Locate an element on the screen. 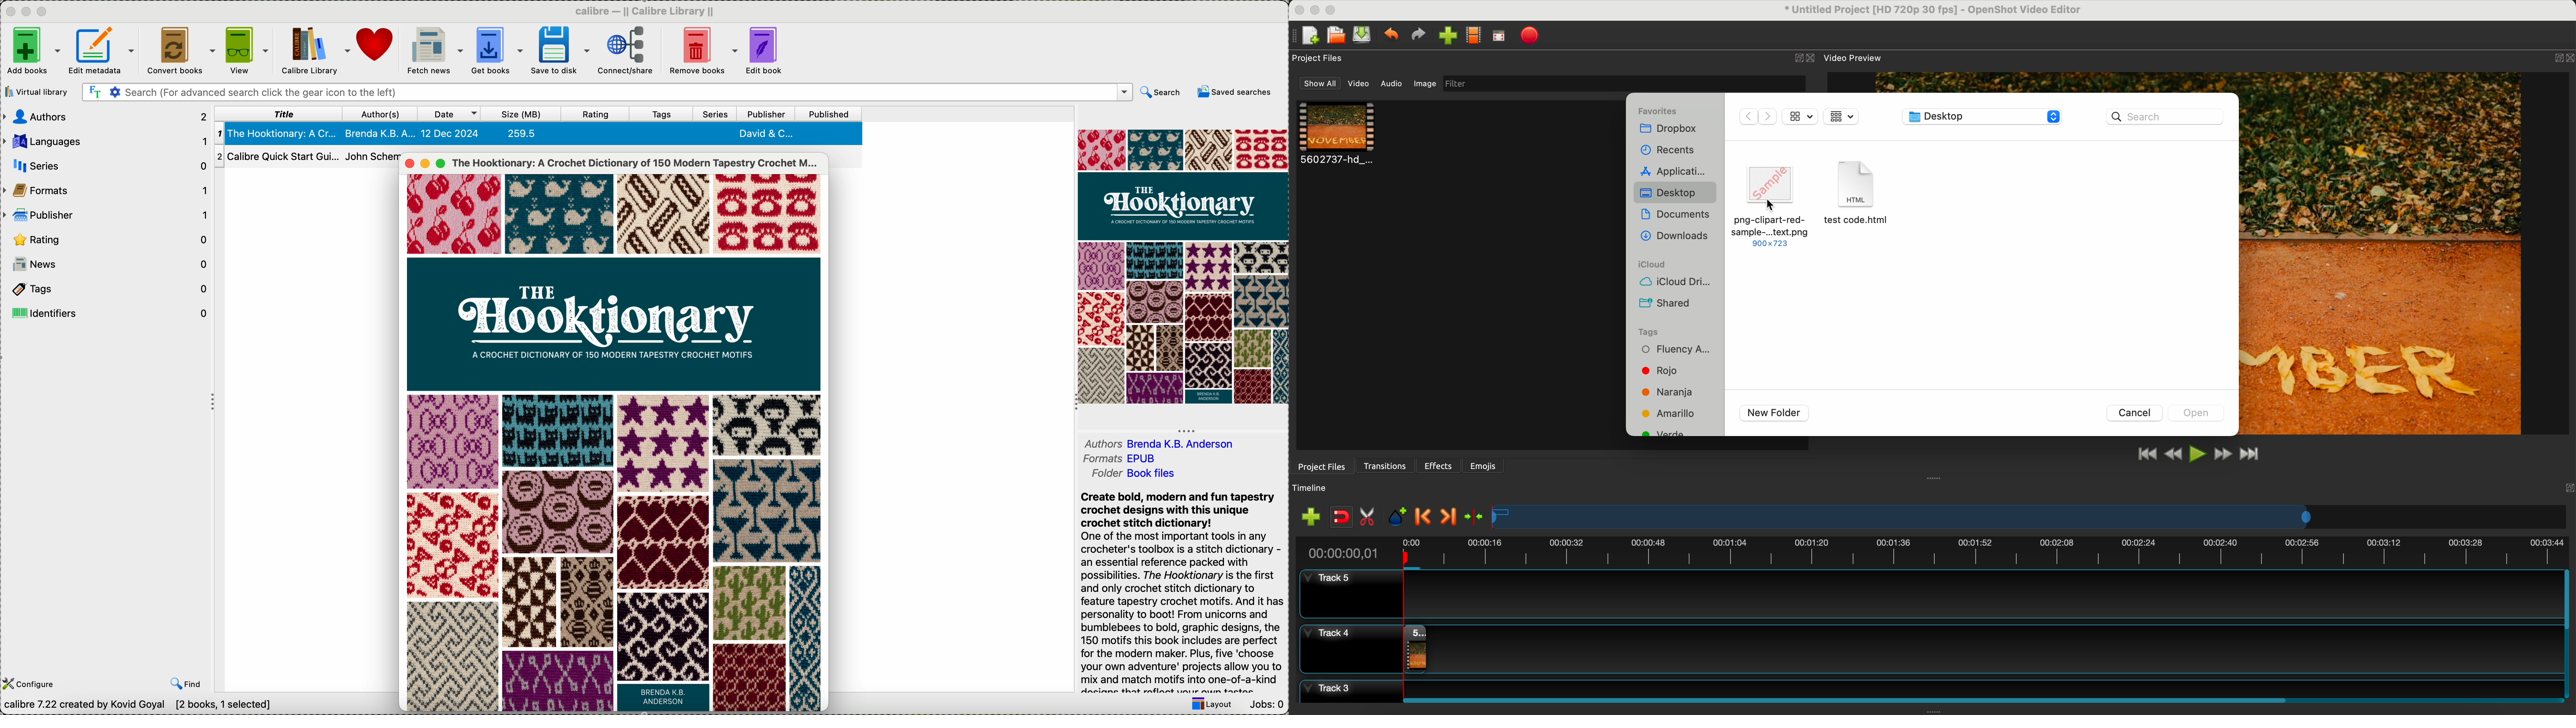 The image size is (2576, 728). Window Expanding is located at coordinates (1935, 477).